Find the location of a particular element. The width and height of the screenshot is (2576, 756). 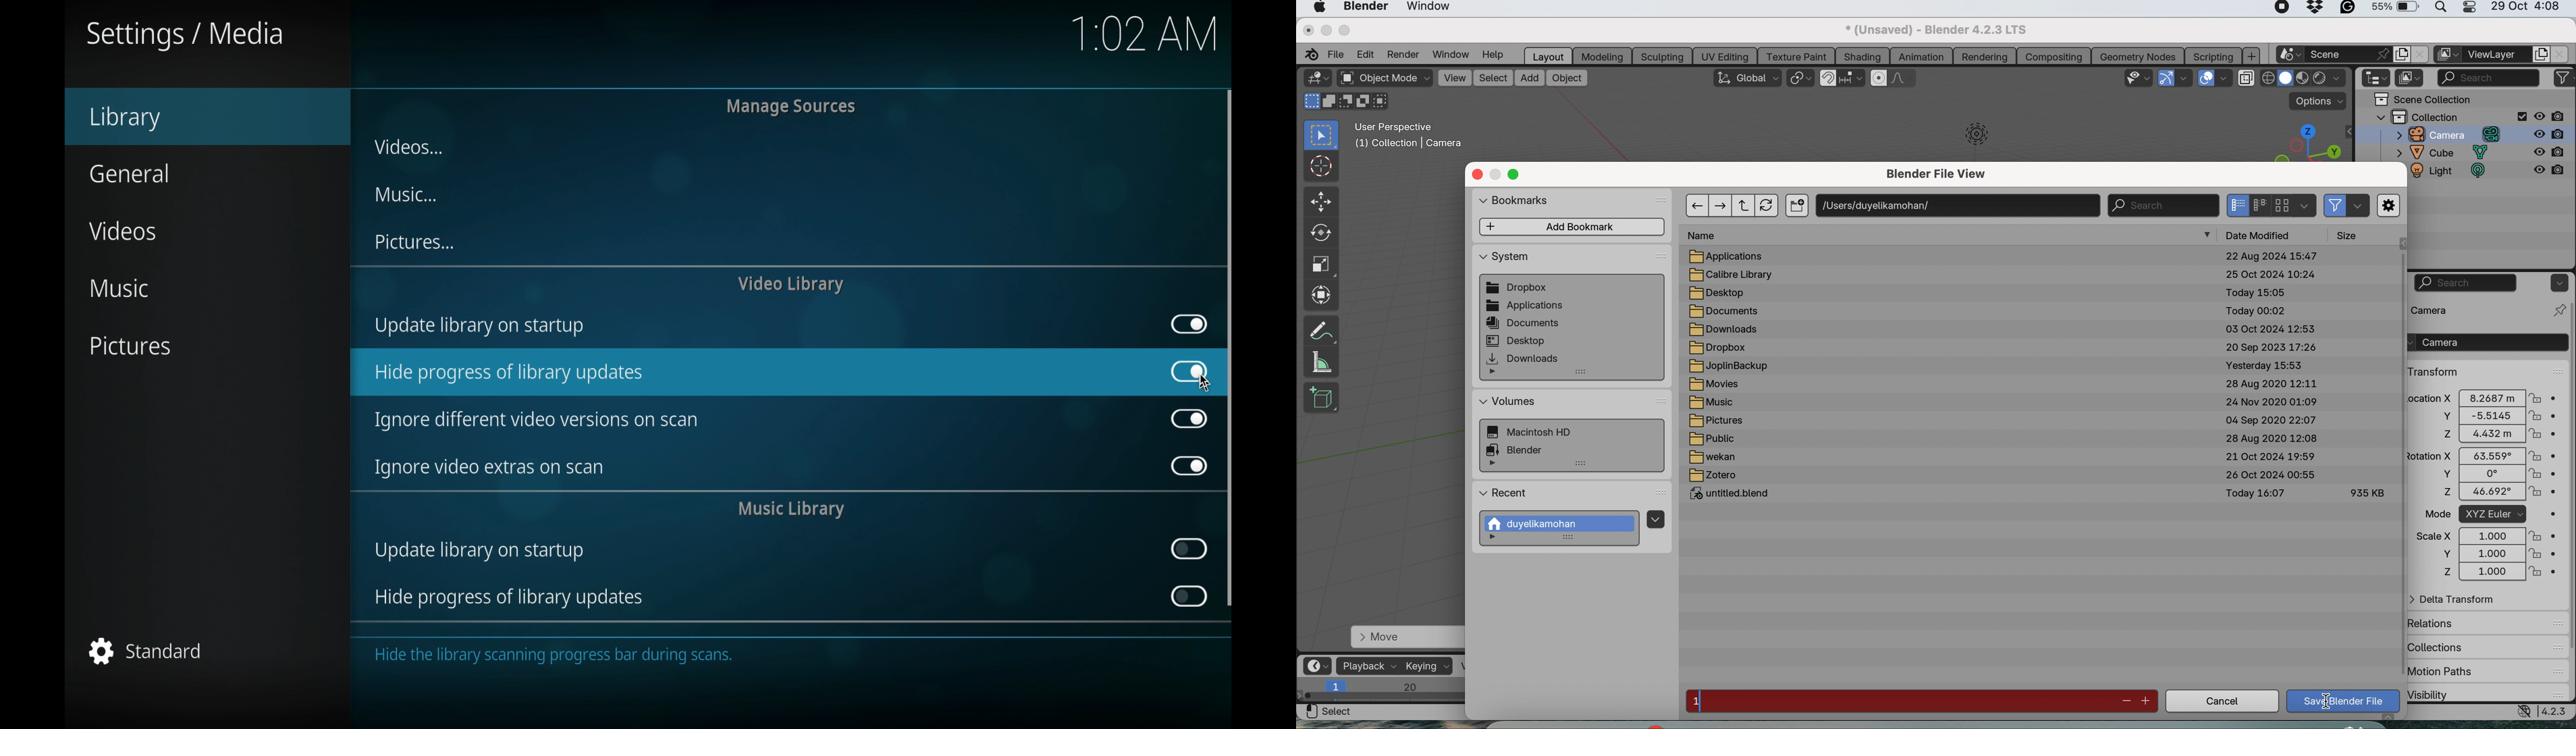

toggle button is located at coordinates (1189, 418).